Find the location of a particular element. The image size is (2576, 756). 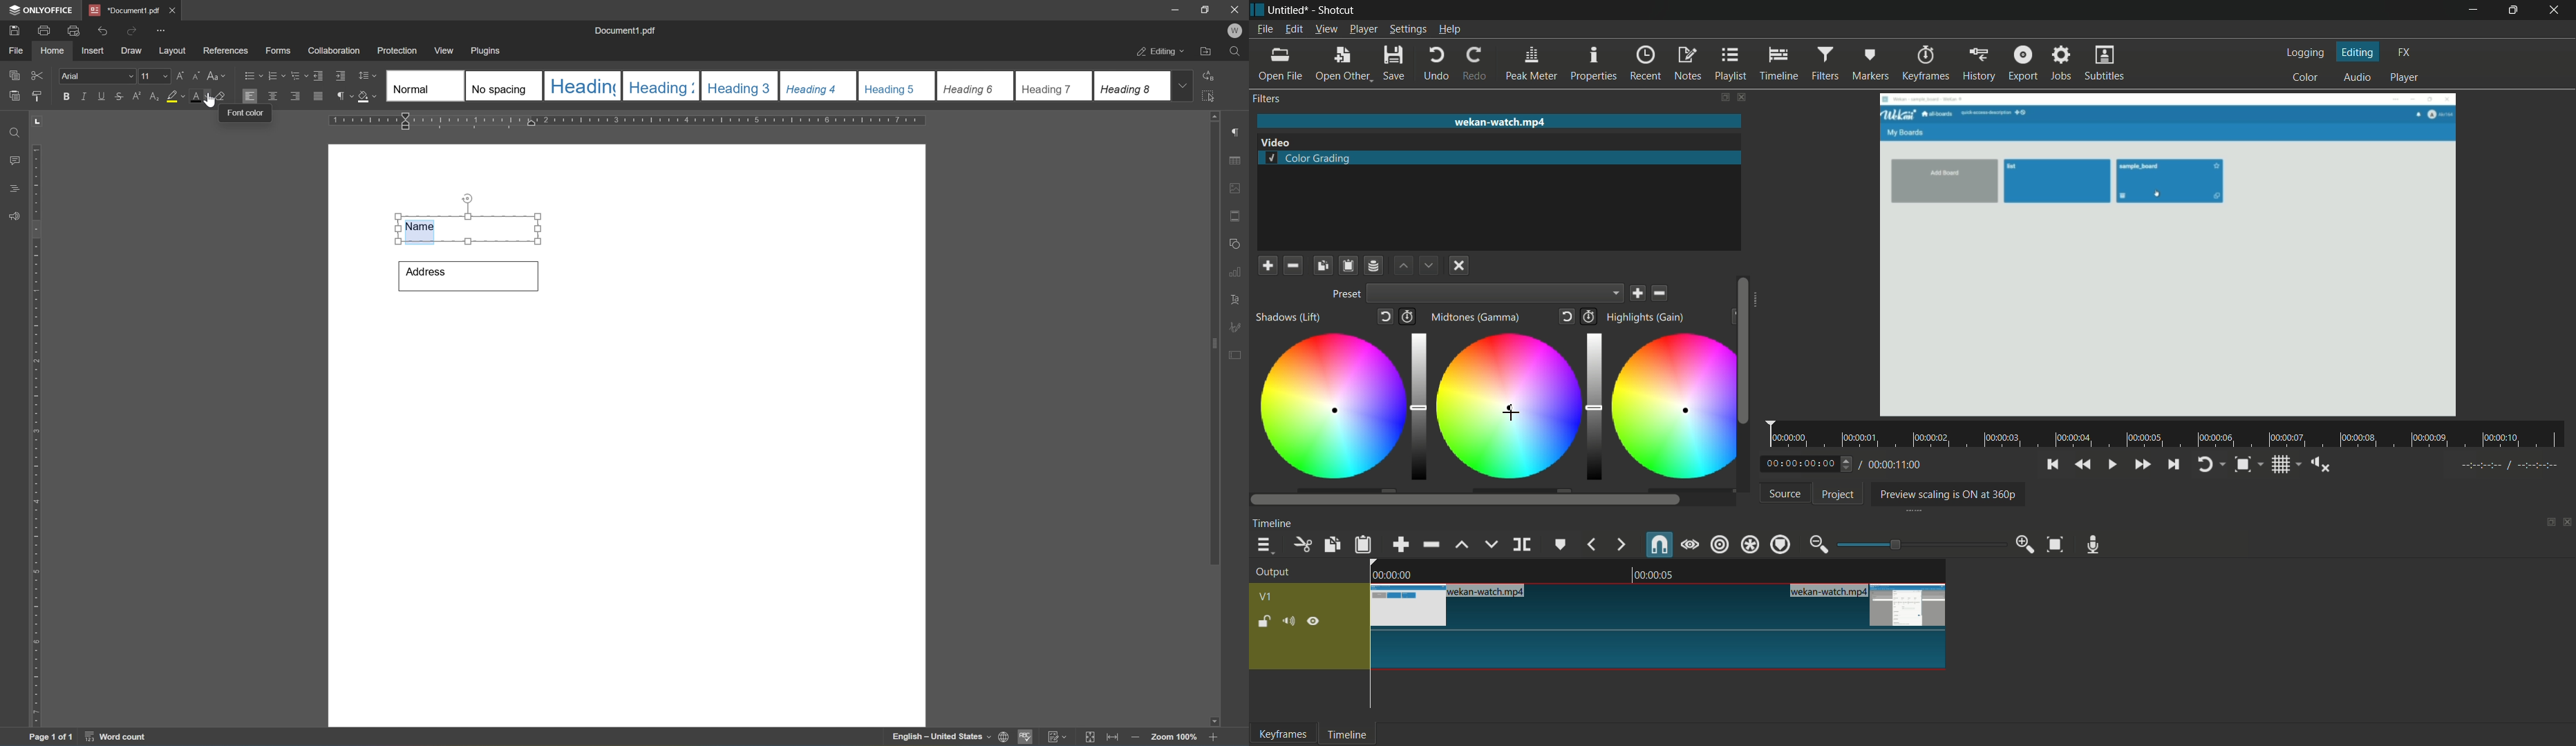

preview scaling is on at 360p is located at coordinates (1948, 493).